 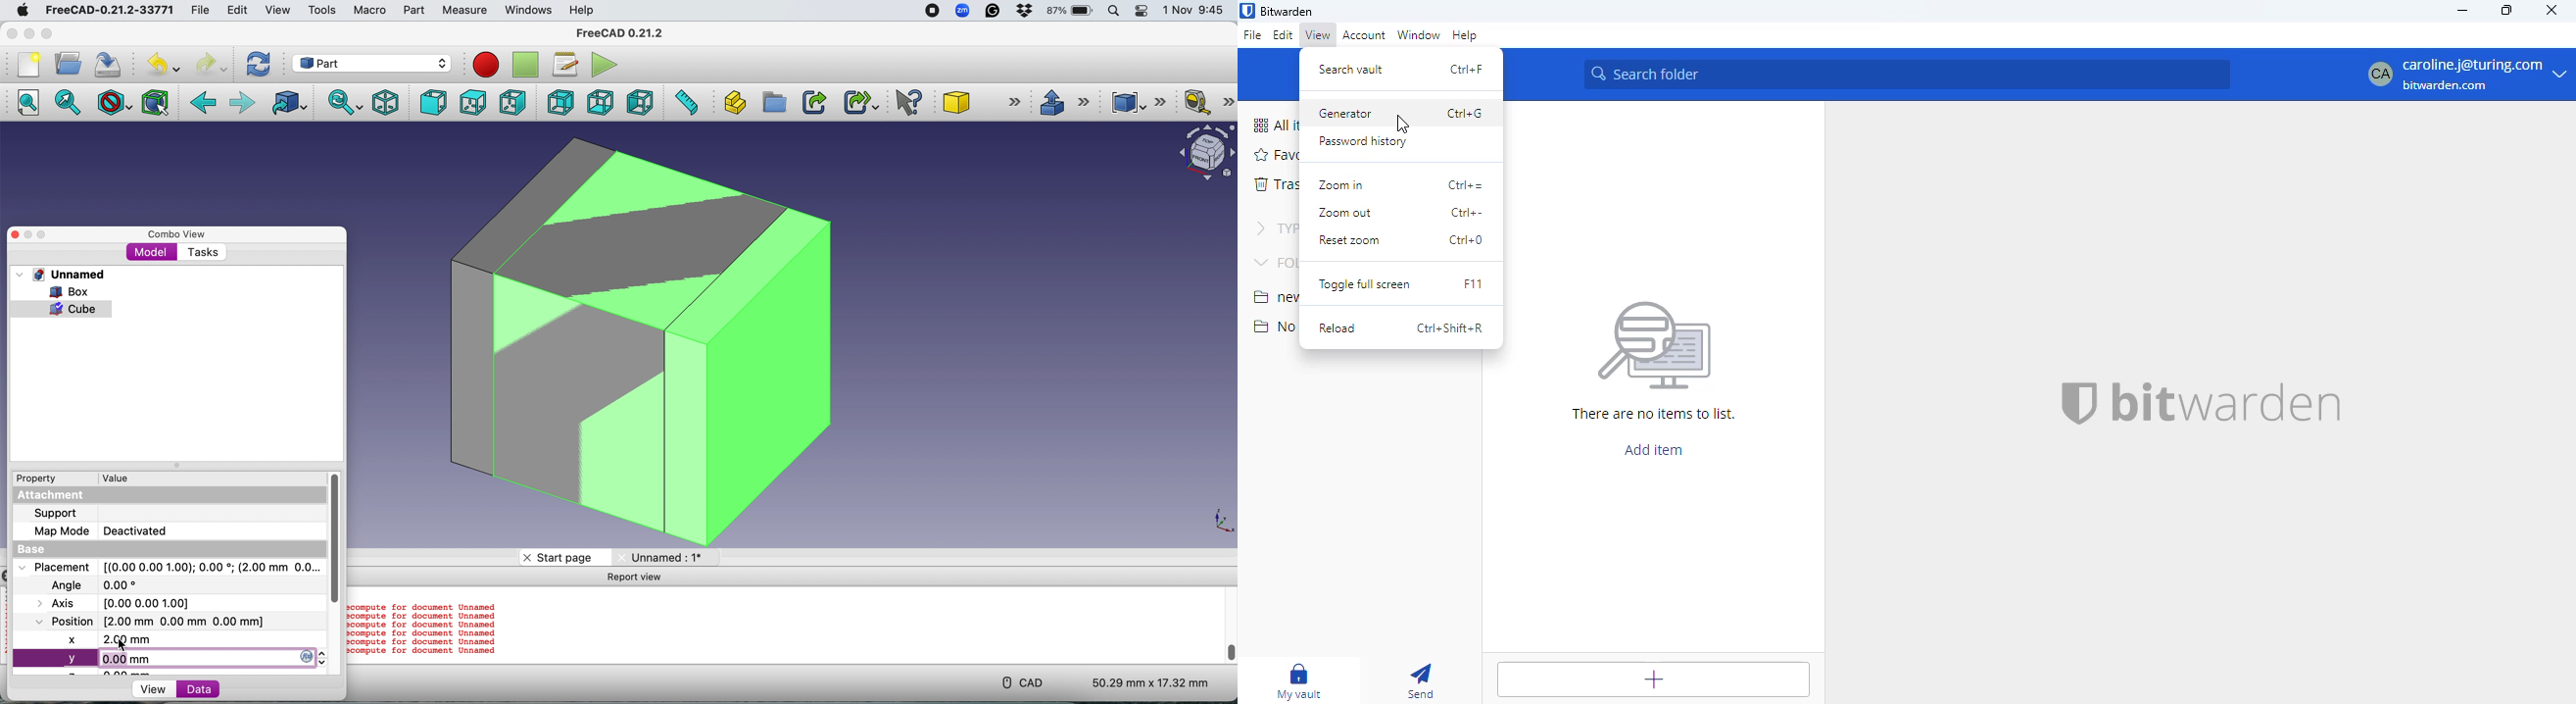 I want to click on shortcut for toggle full screen, so click(x=1473, y=283).